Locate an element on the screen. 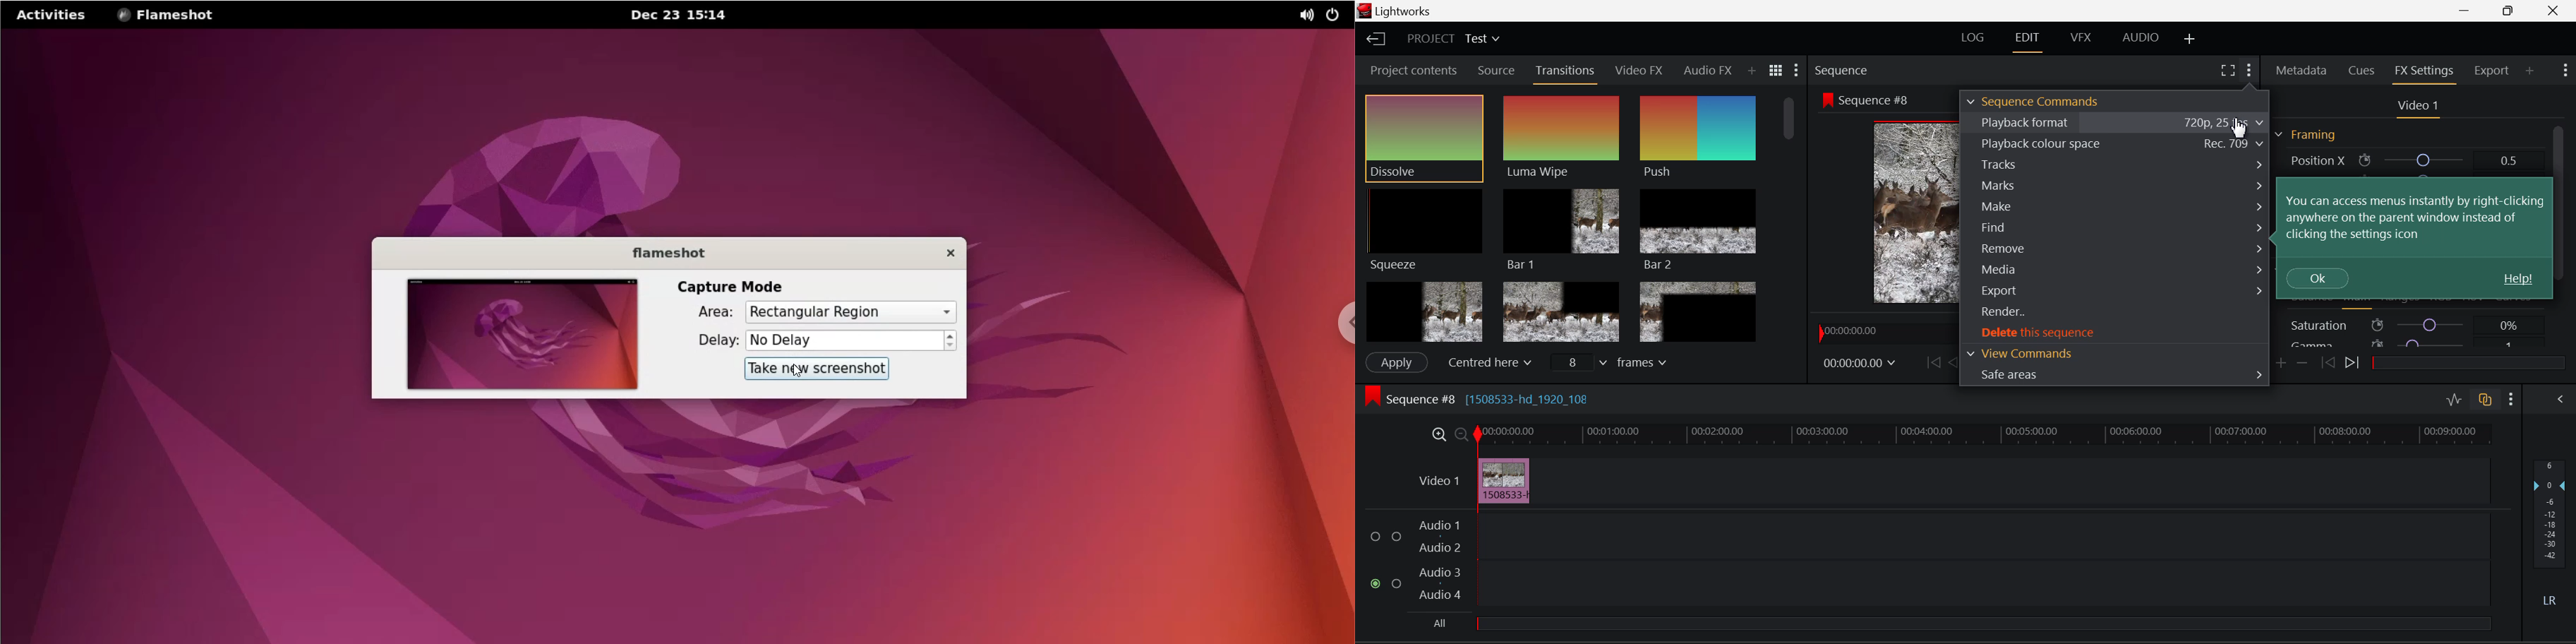 This screenshot has width=2576, height=644. FX Settings is located at coordinates (2424, 71).